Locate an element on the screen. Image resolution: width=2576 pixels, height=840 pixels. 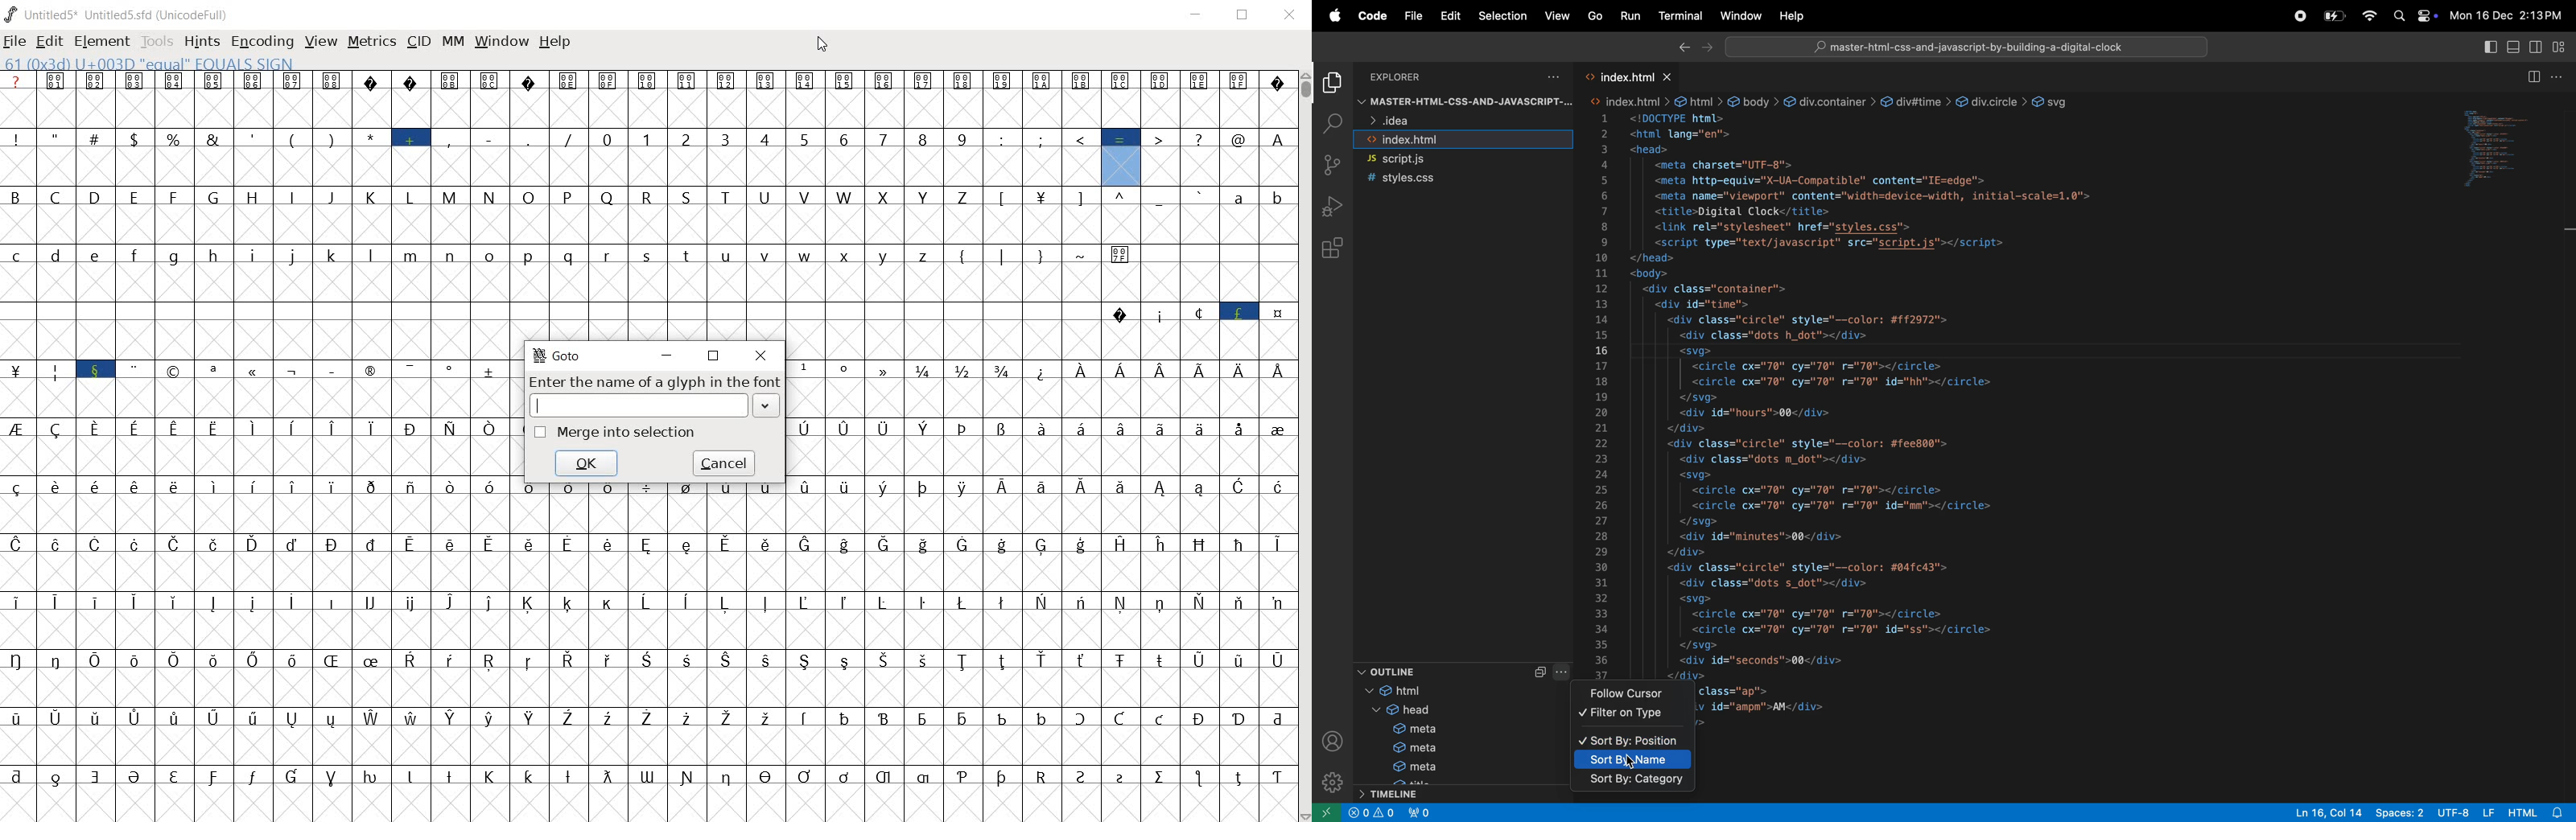
minimize is located at coordinates (1199, 15).